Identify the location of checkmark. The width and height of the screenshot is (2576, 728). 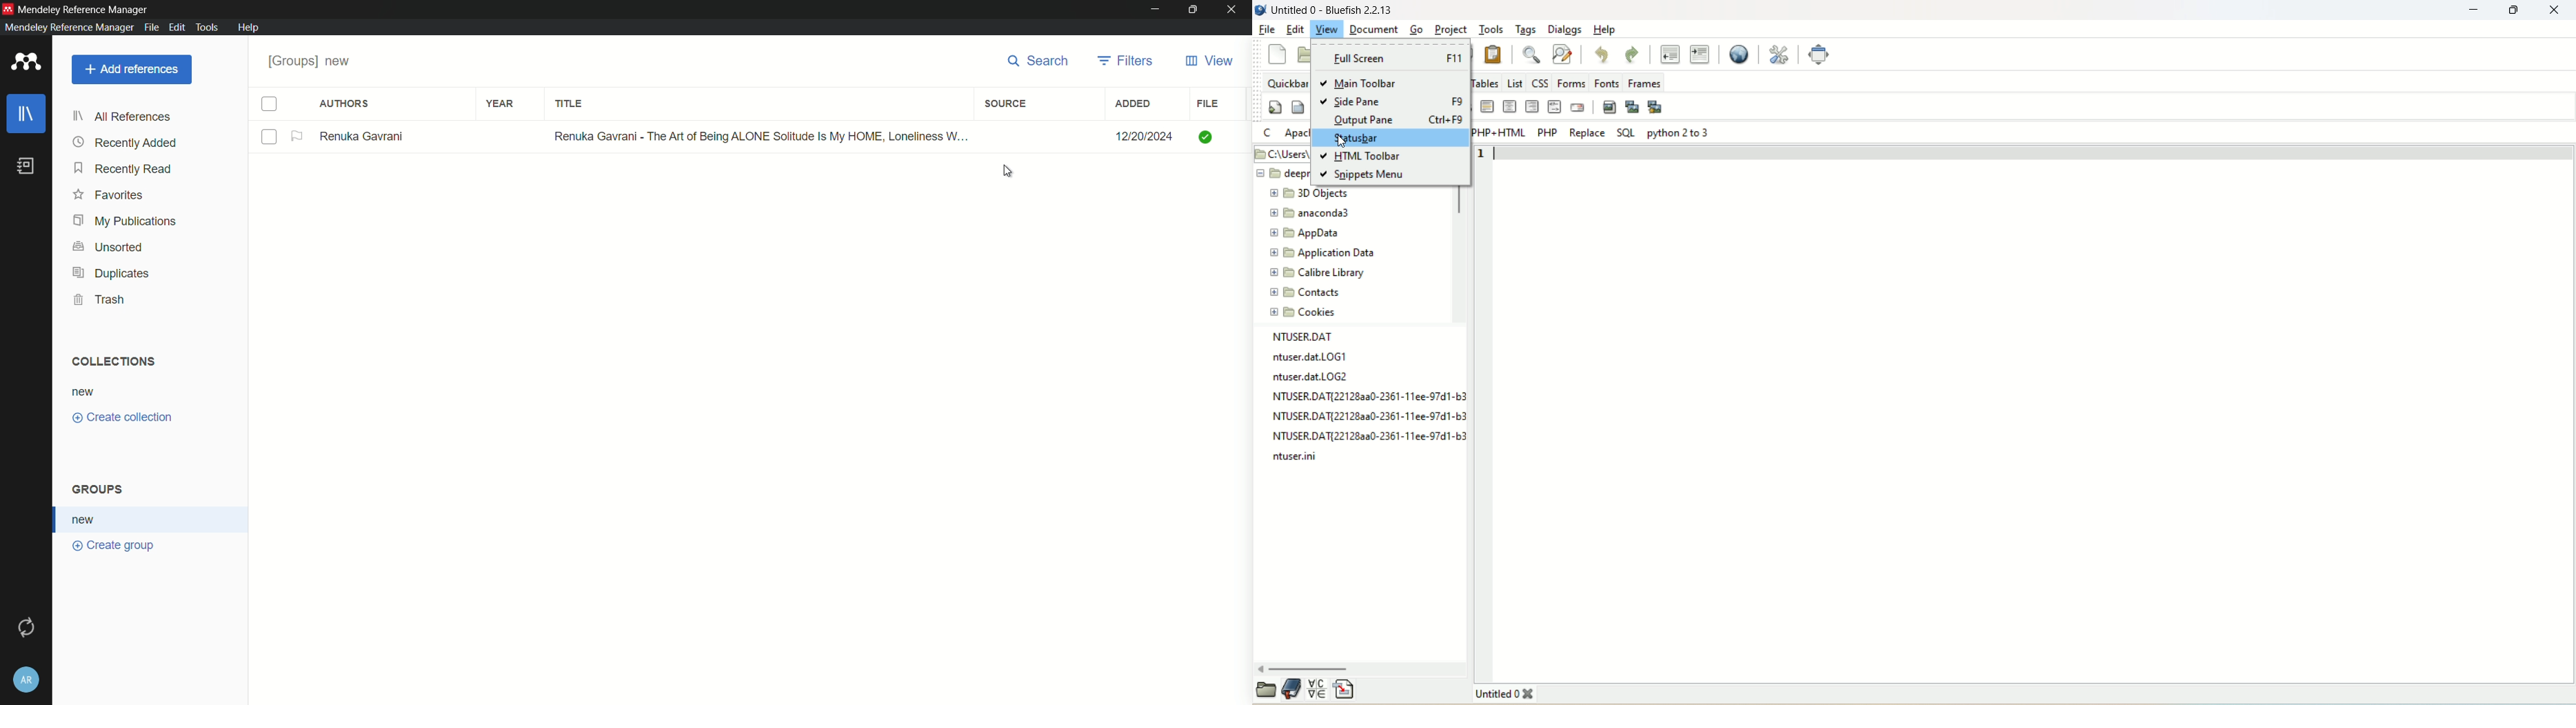
(1204, 137).